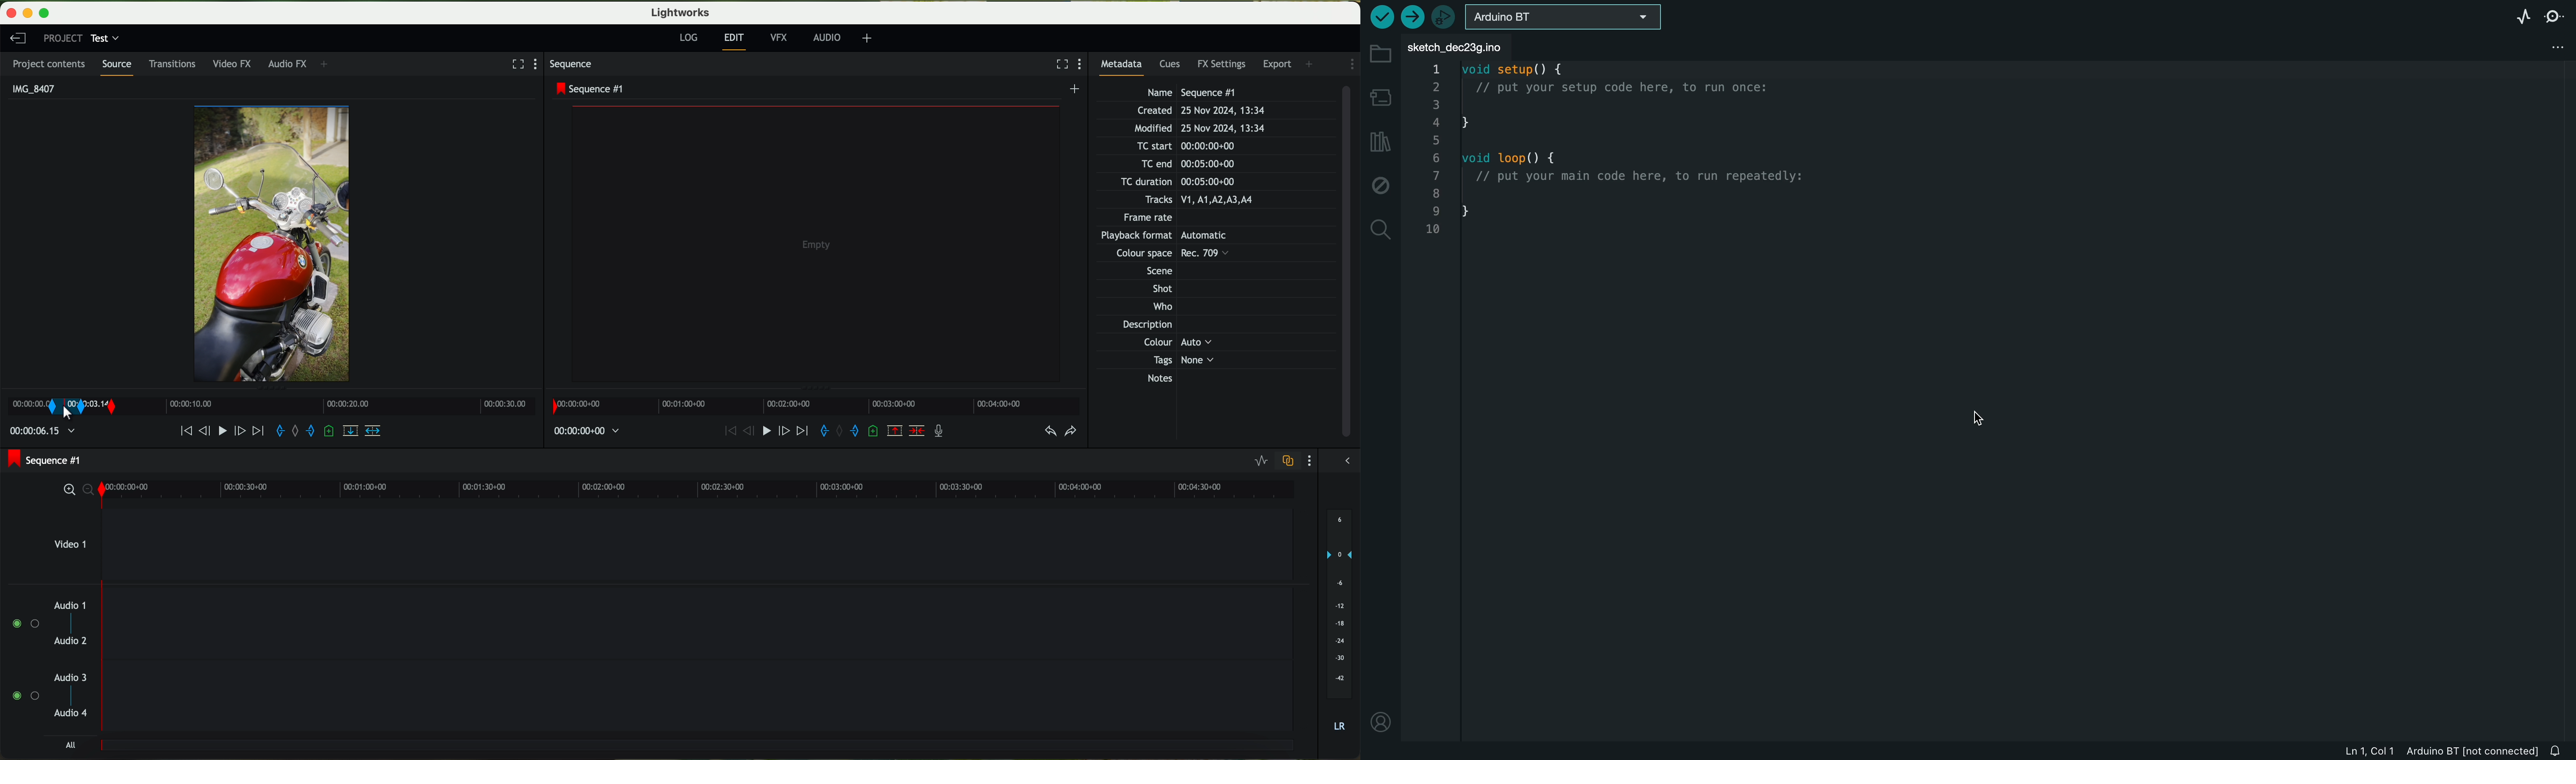  What do you see at coordinates (31, 88) in the screenshot?
I see `IMG_8407` at bounding box center [31, 88].